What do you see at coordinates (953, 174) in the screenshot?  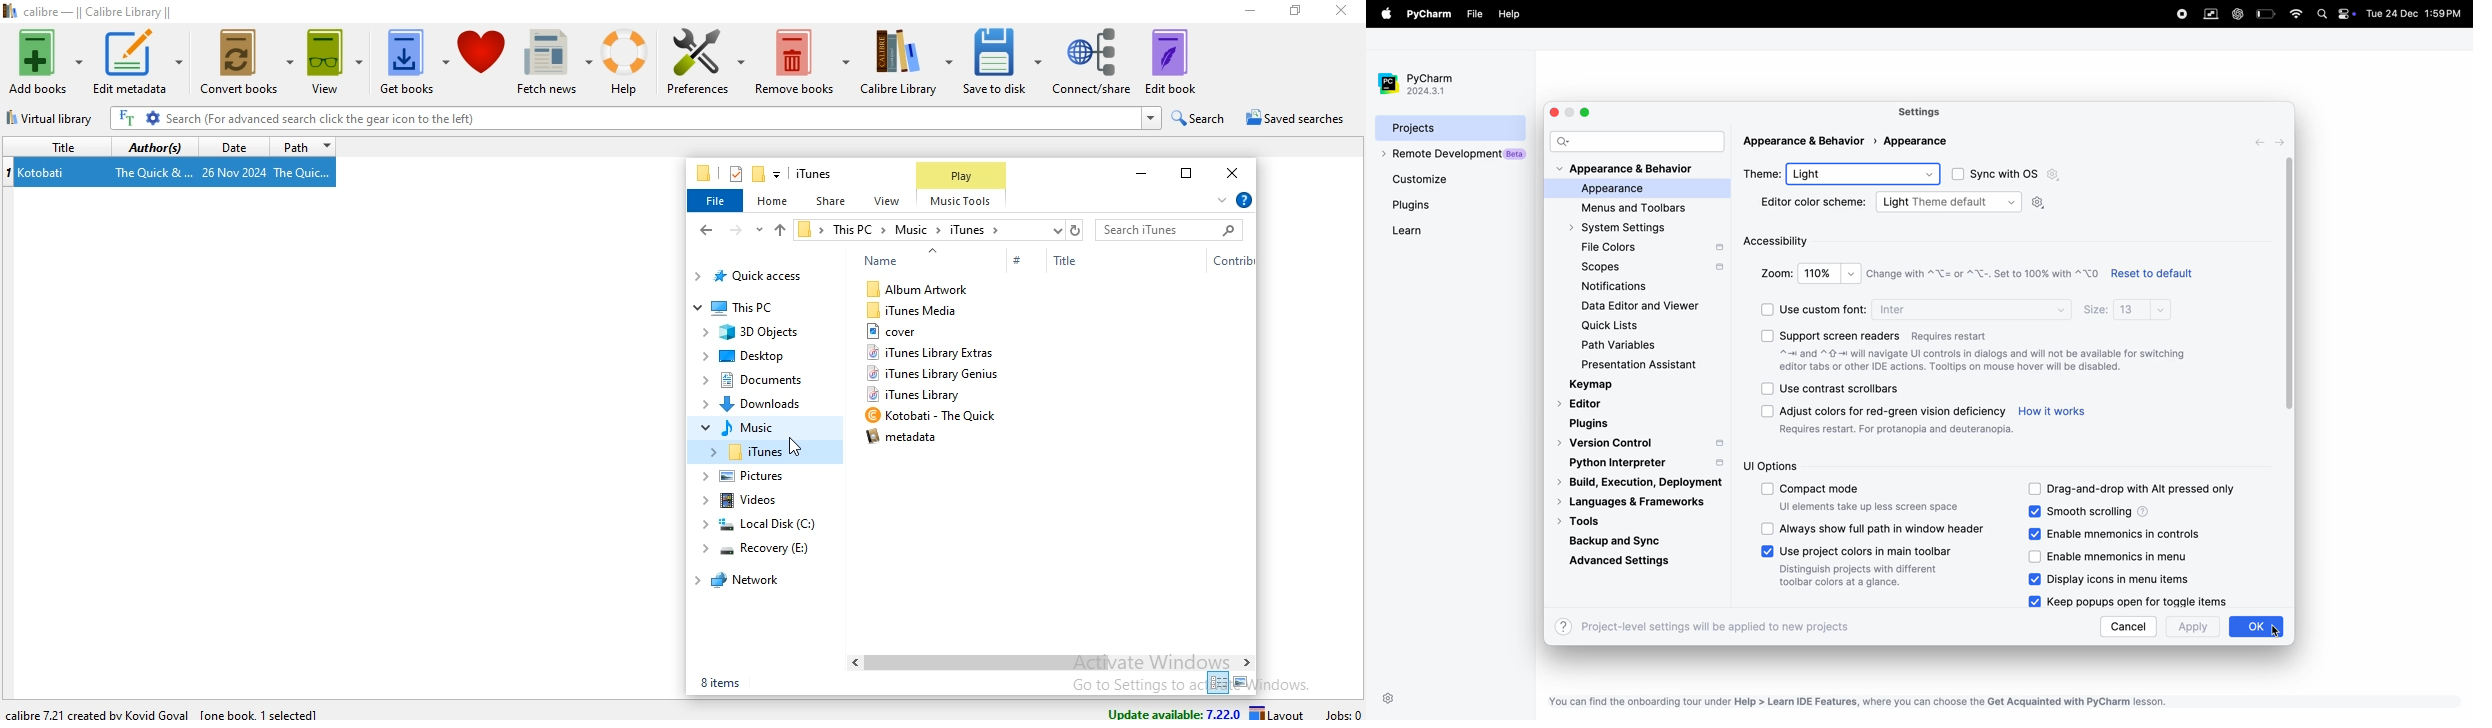 I see `Play` at bounding box center [953, 174].